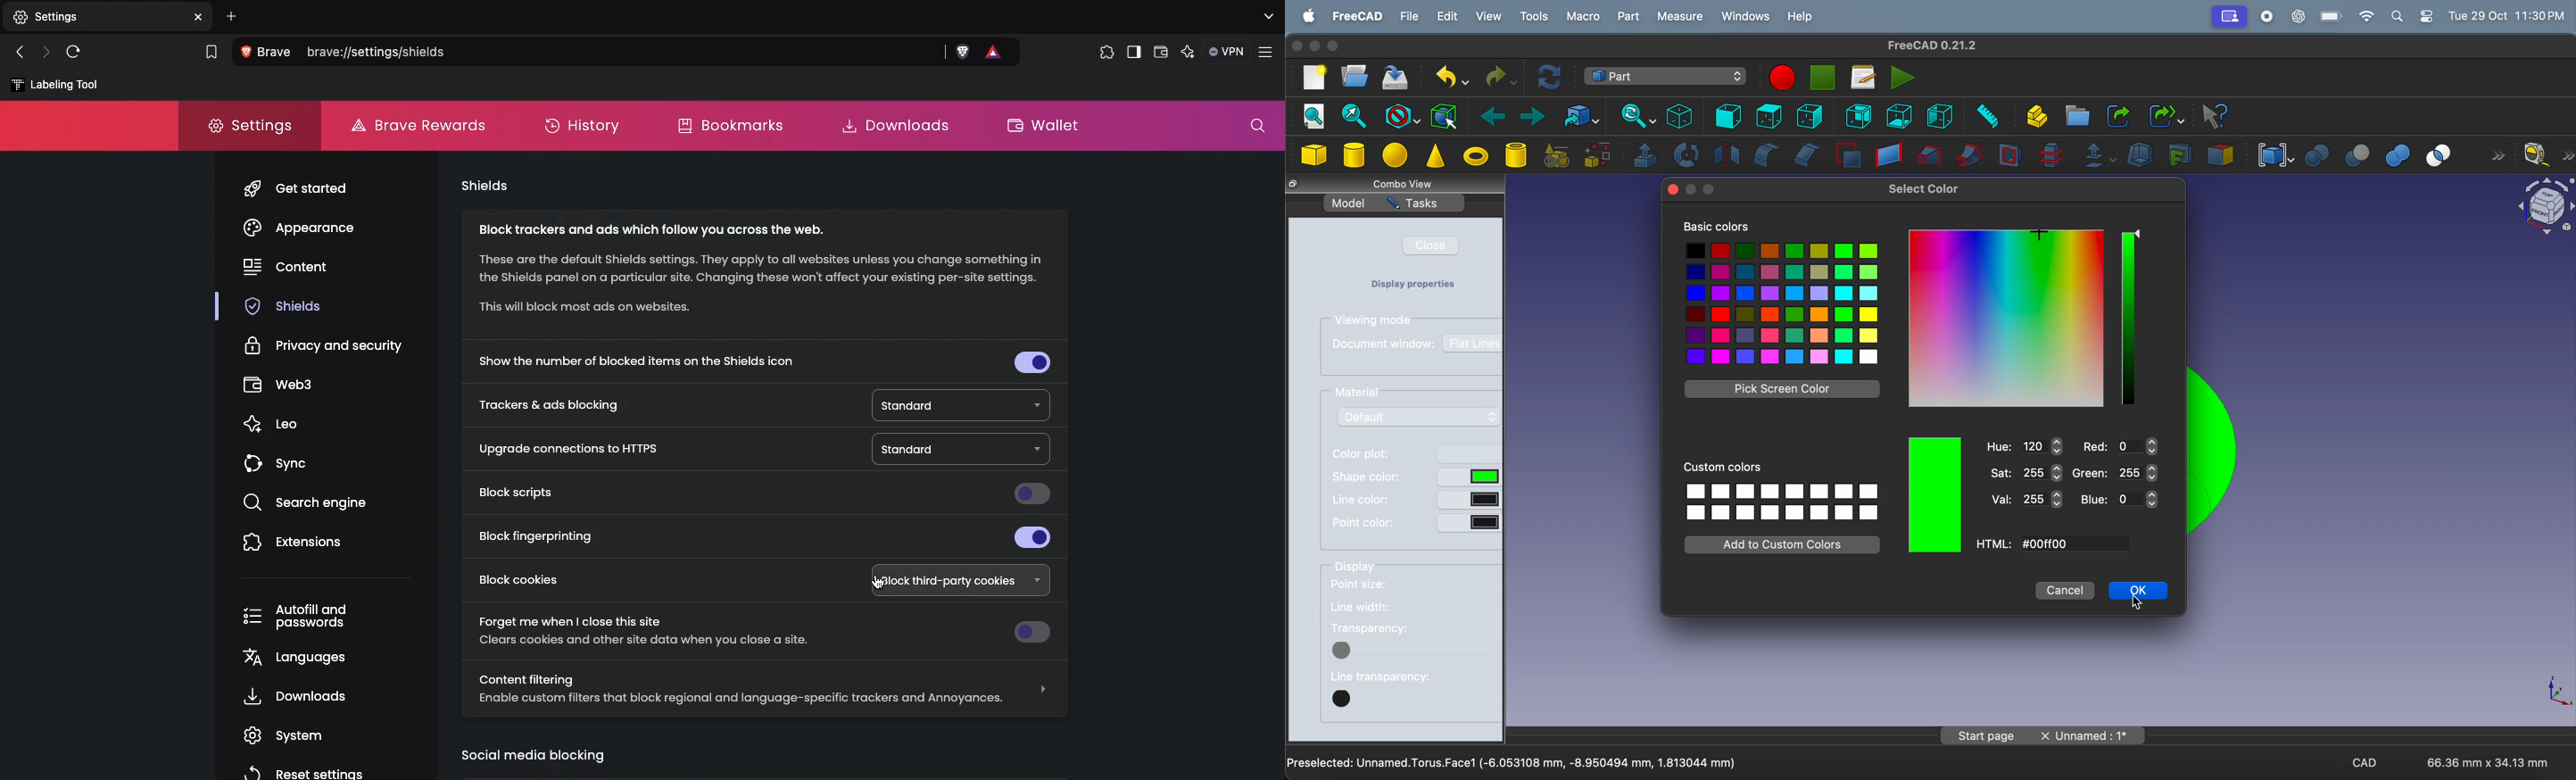  Describe the element at coordinates (1809, 116) in the screenshot. I see `right view` at that location.